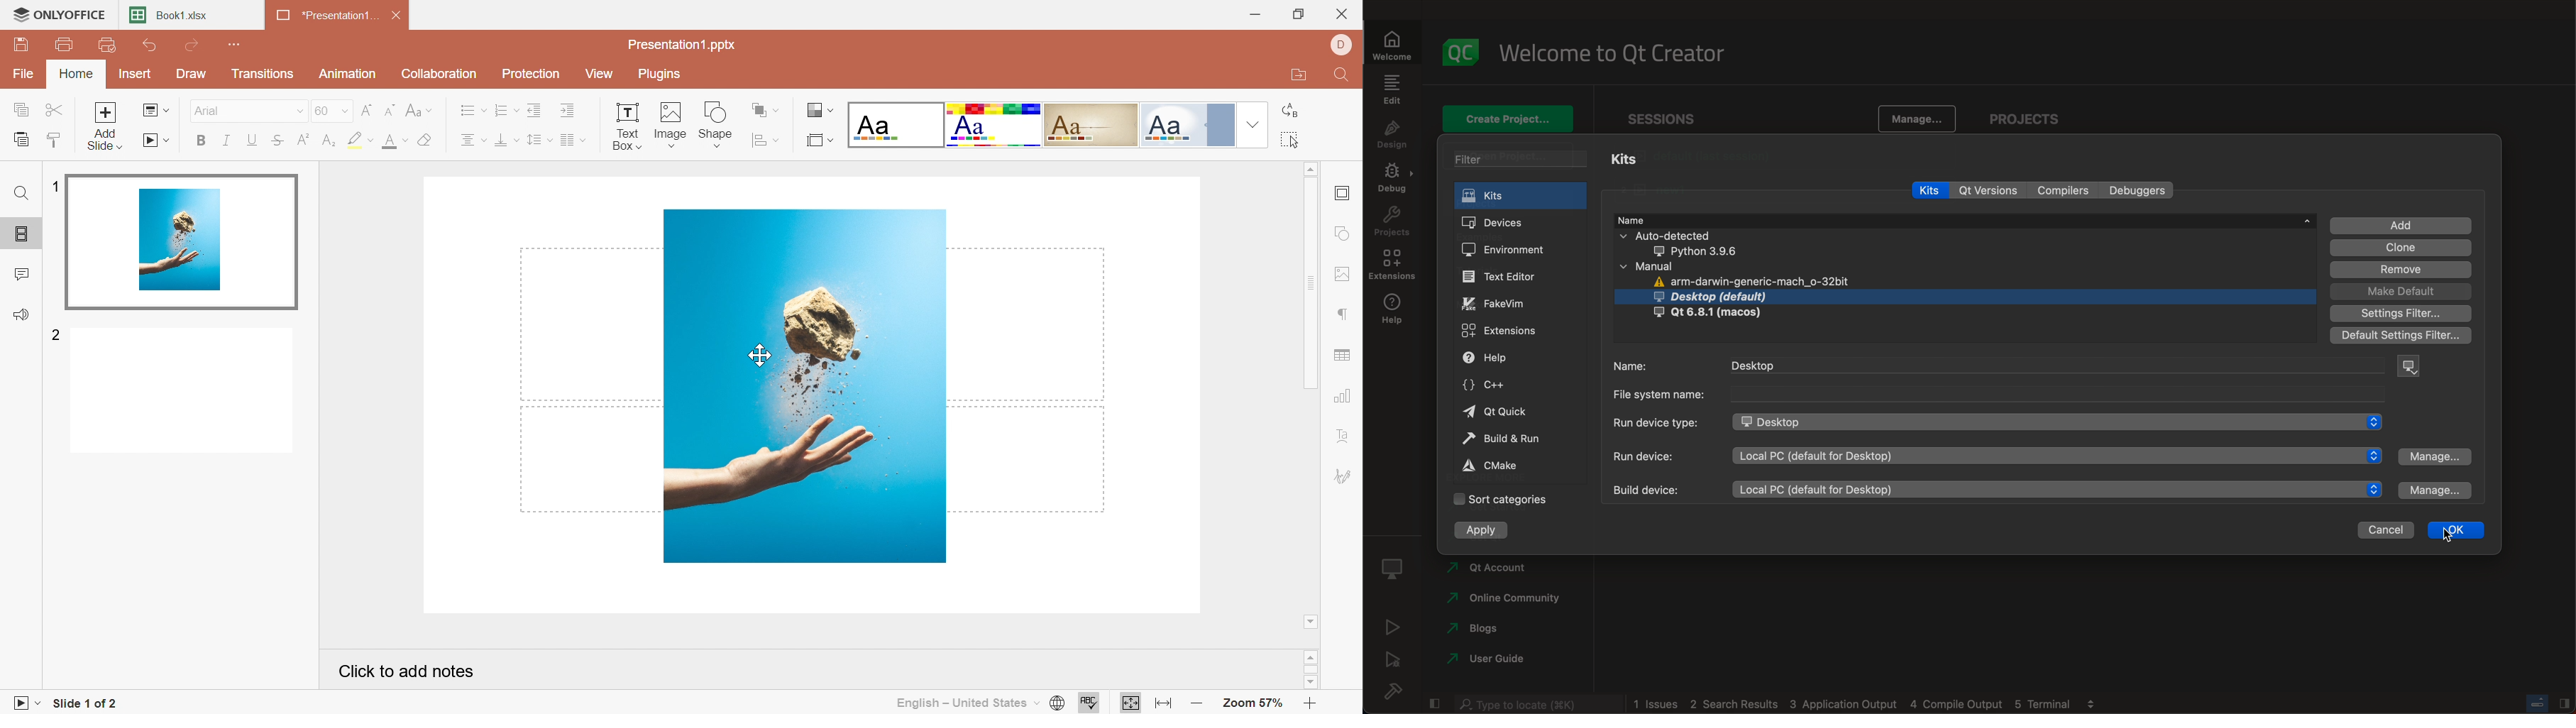  What do you see at coordinates (1491, 465) in the screenshot?
I see `cmake` at bounding box center [1491, 465].